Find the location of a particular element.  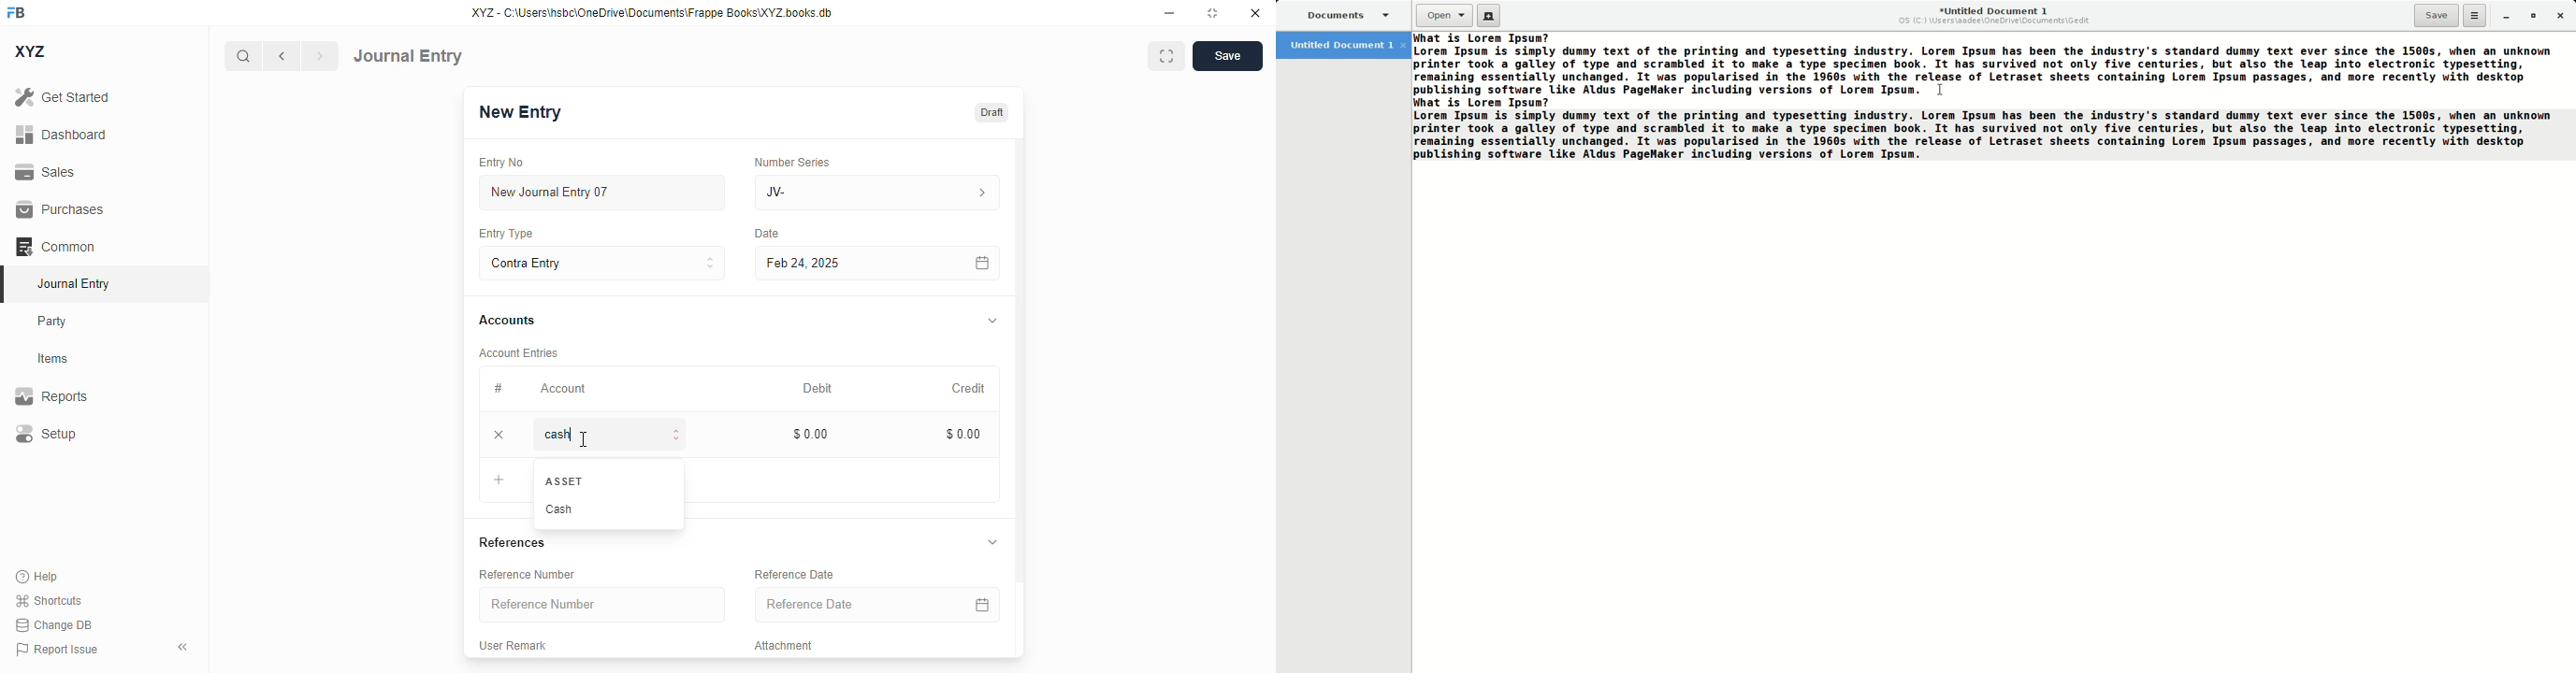

save is located at coordinates (1227, 56).